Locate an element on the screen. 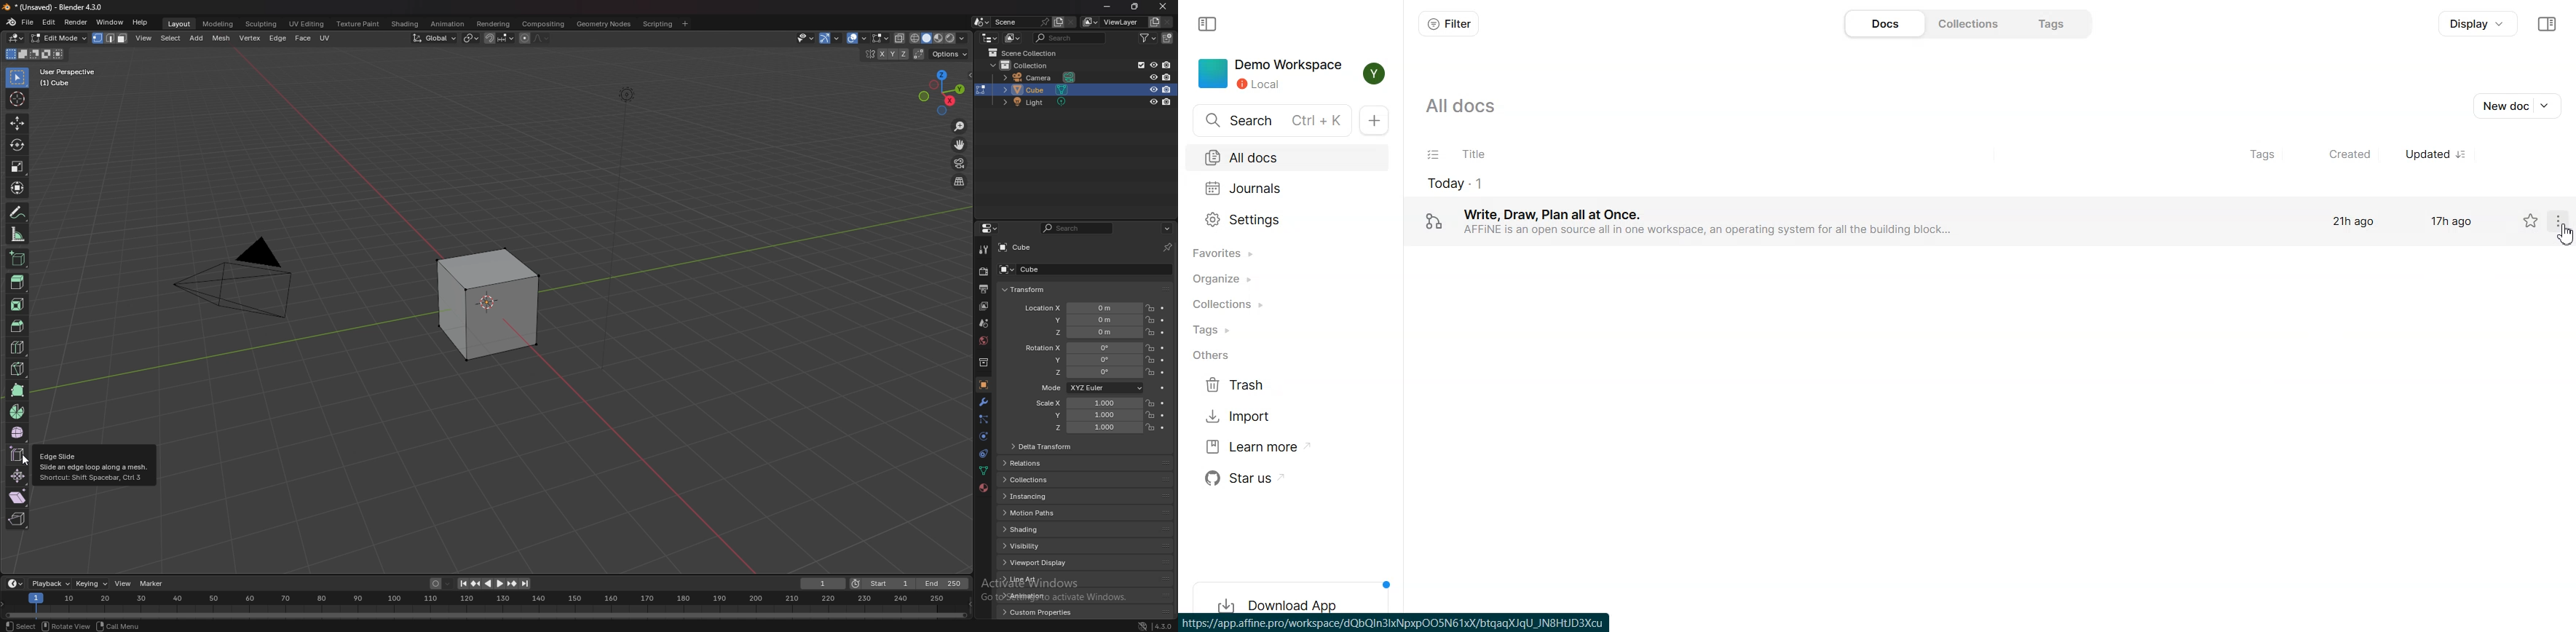 The width and height of the screenshot is (2576, 644). line art is located at coordinates (1034, 580).